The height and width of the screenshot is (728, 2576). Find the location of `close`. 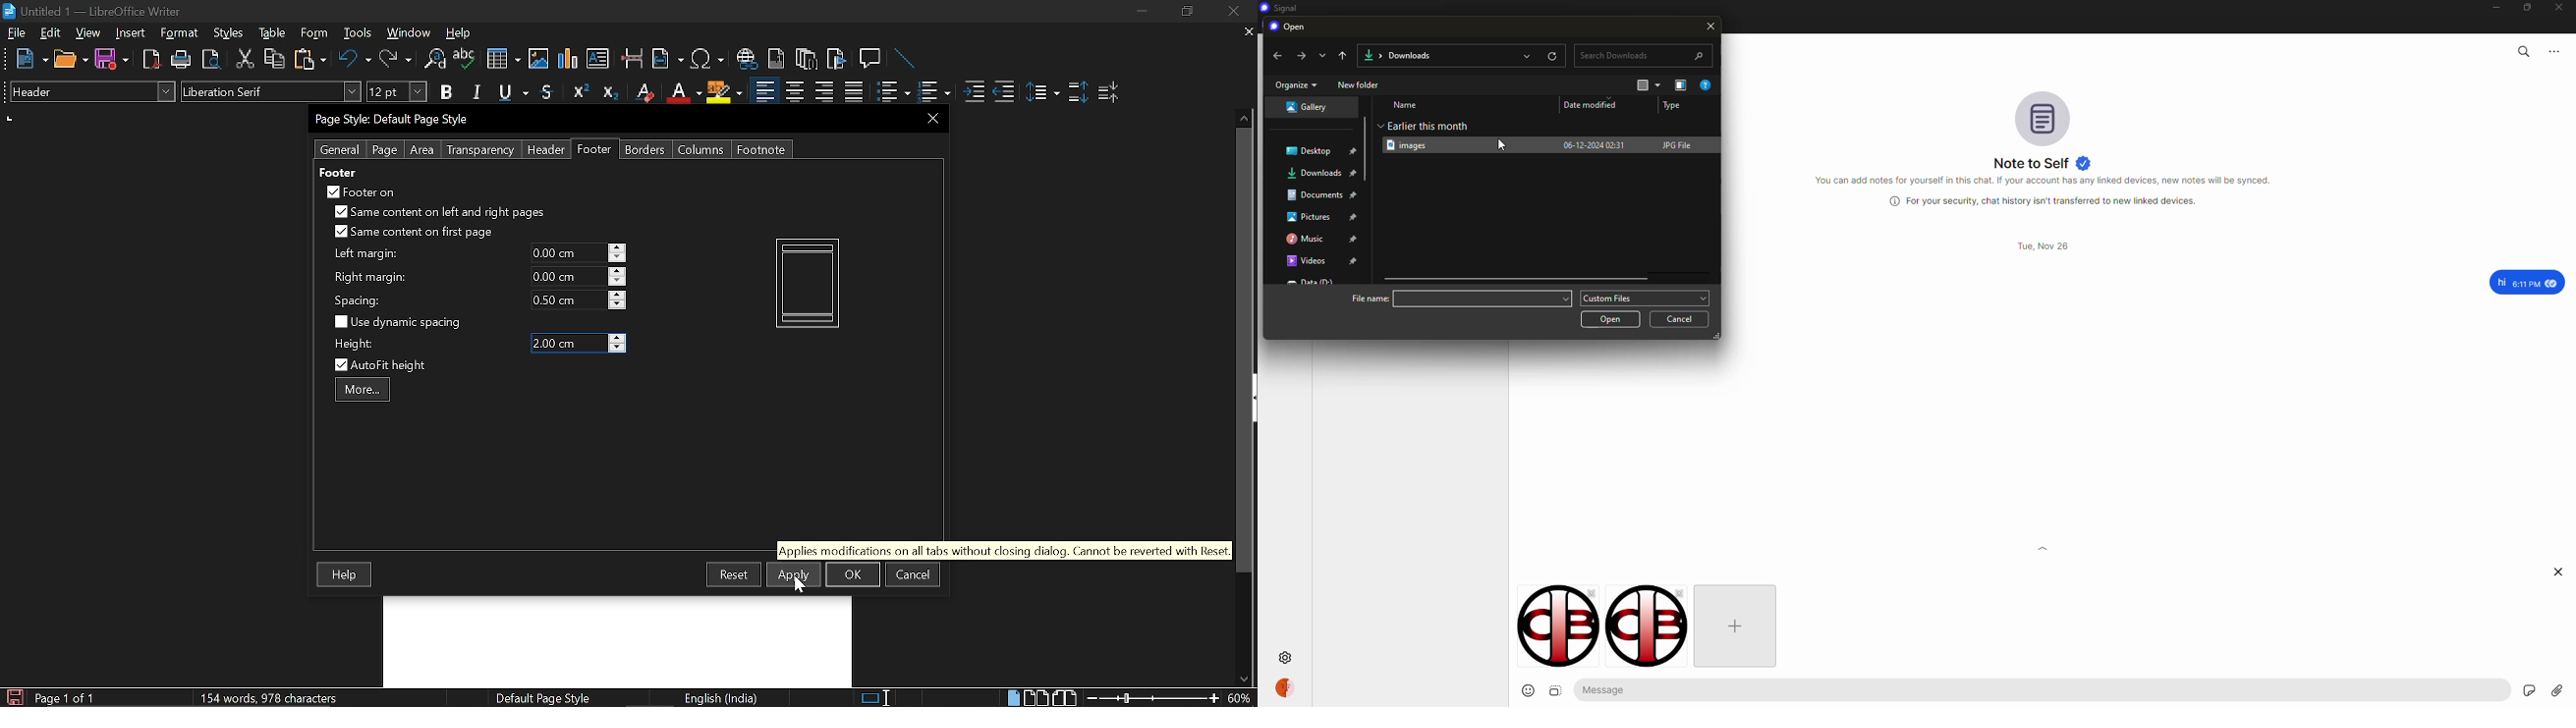

close is located at coordinates (1590, 593).